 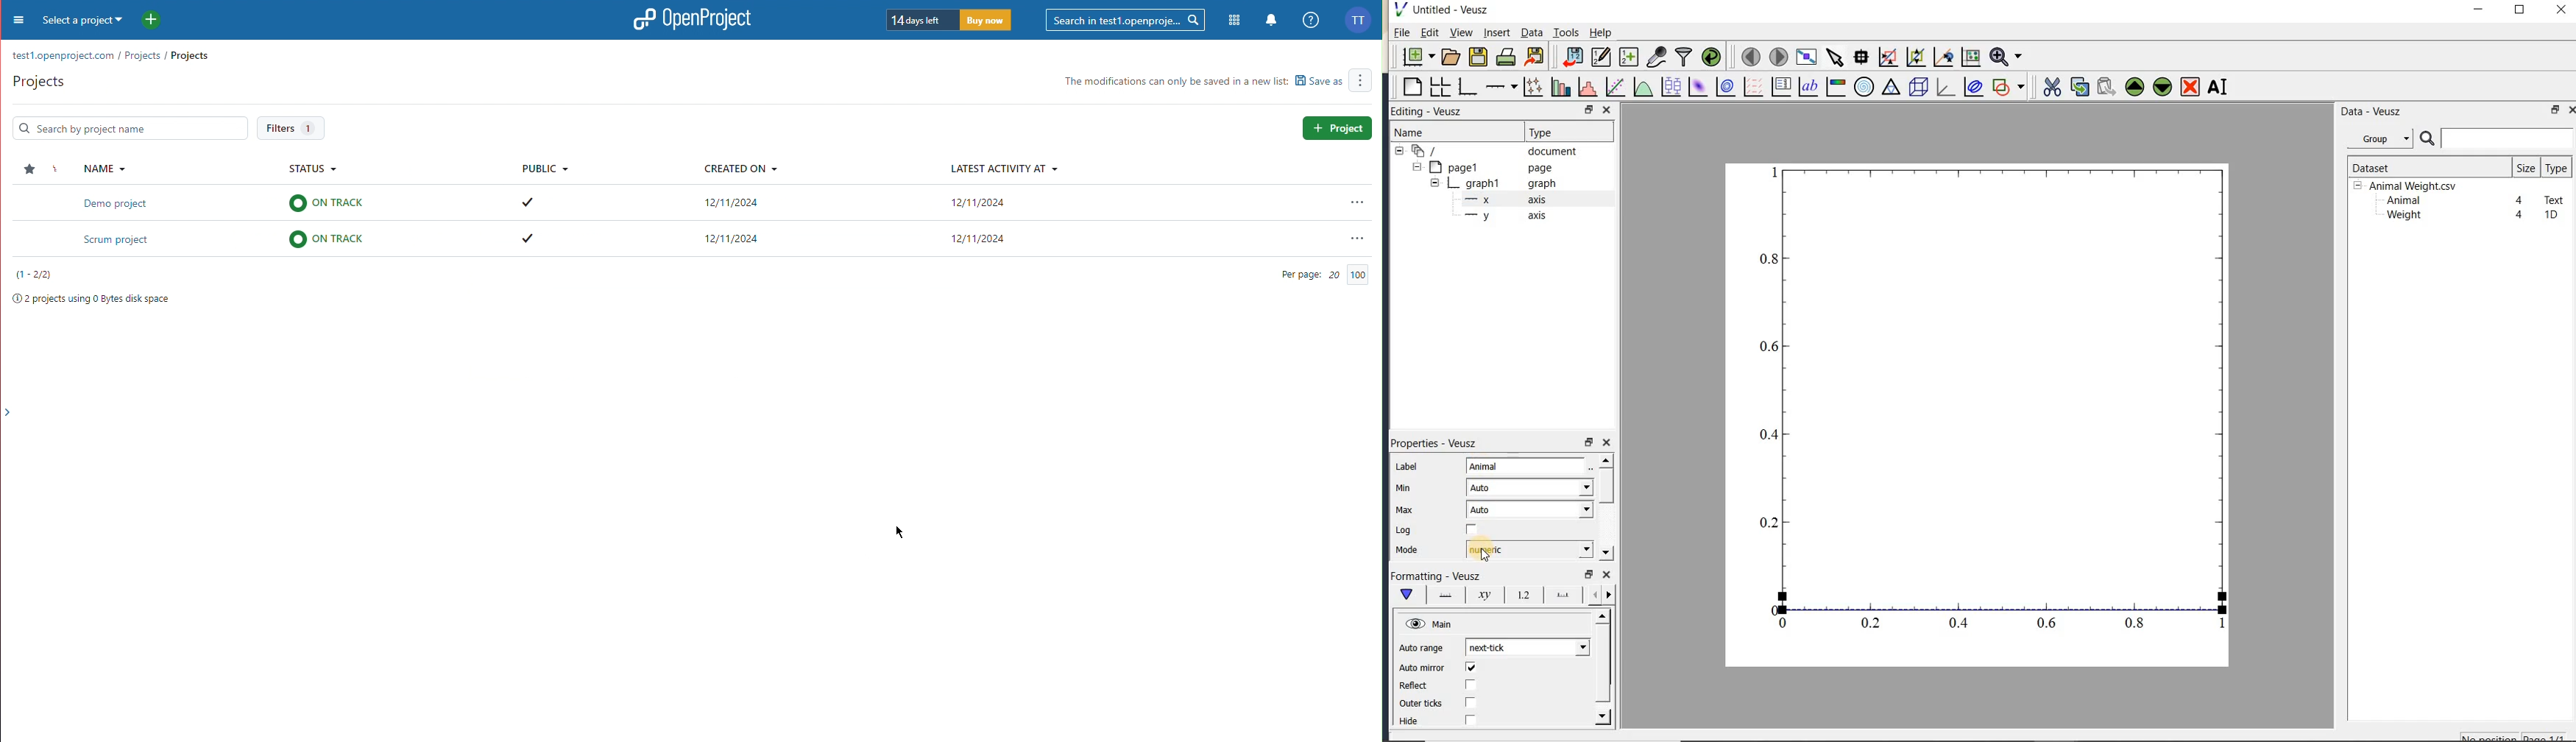 I want to click on plot covariance ellipses, so click(x=1972, y=86).